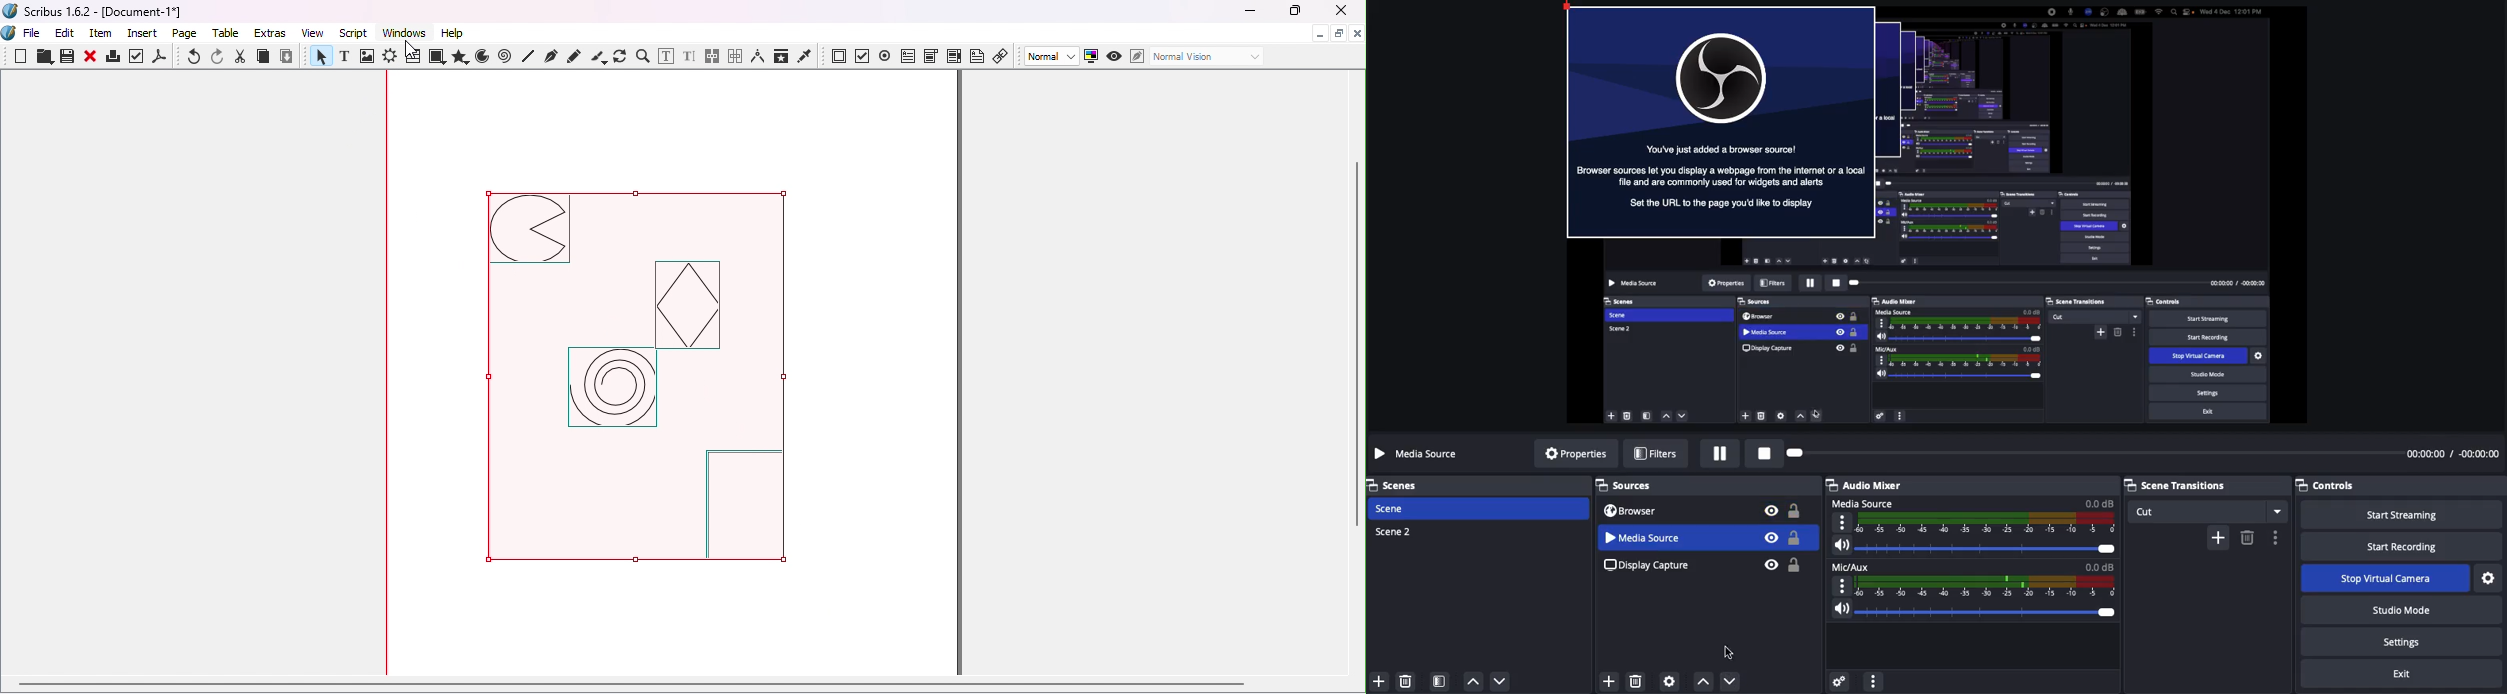 The width and height of the screenshot is (2520, 700). Describe the element at coordinates (273, 33) in the screenshot. I see `Extras` at that location.